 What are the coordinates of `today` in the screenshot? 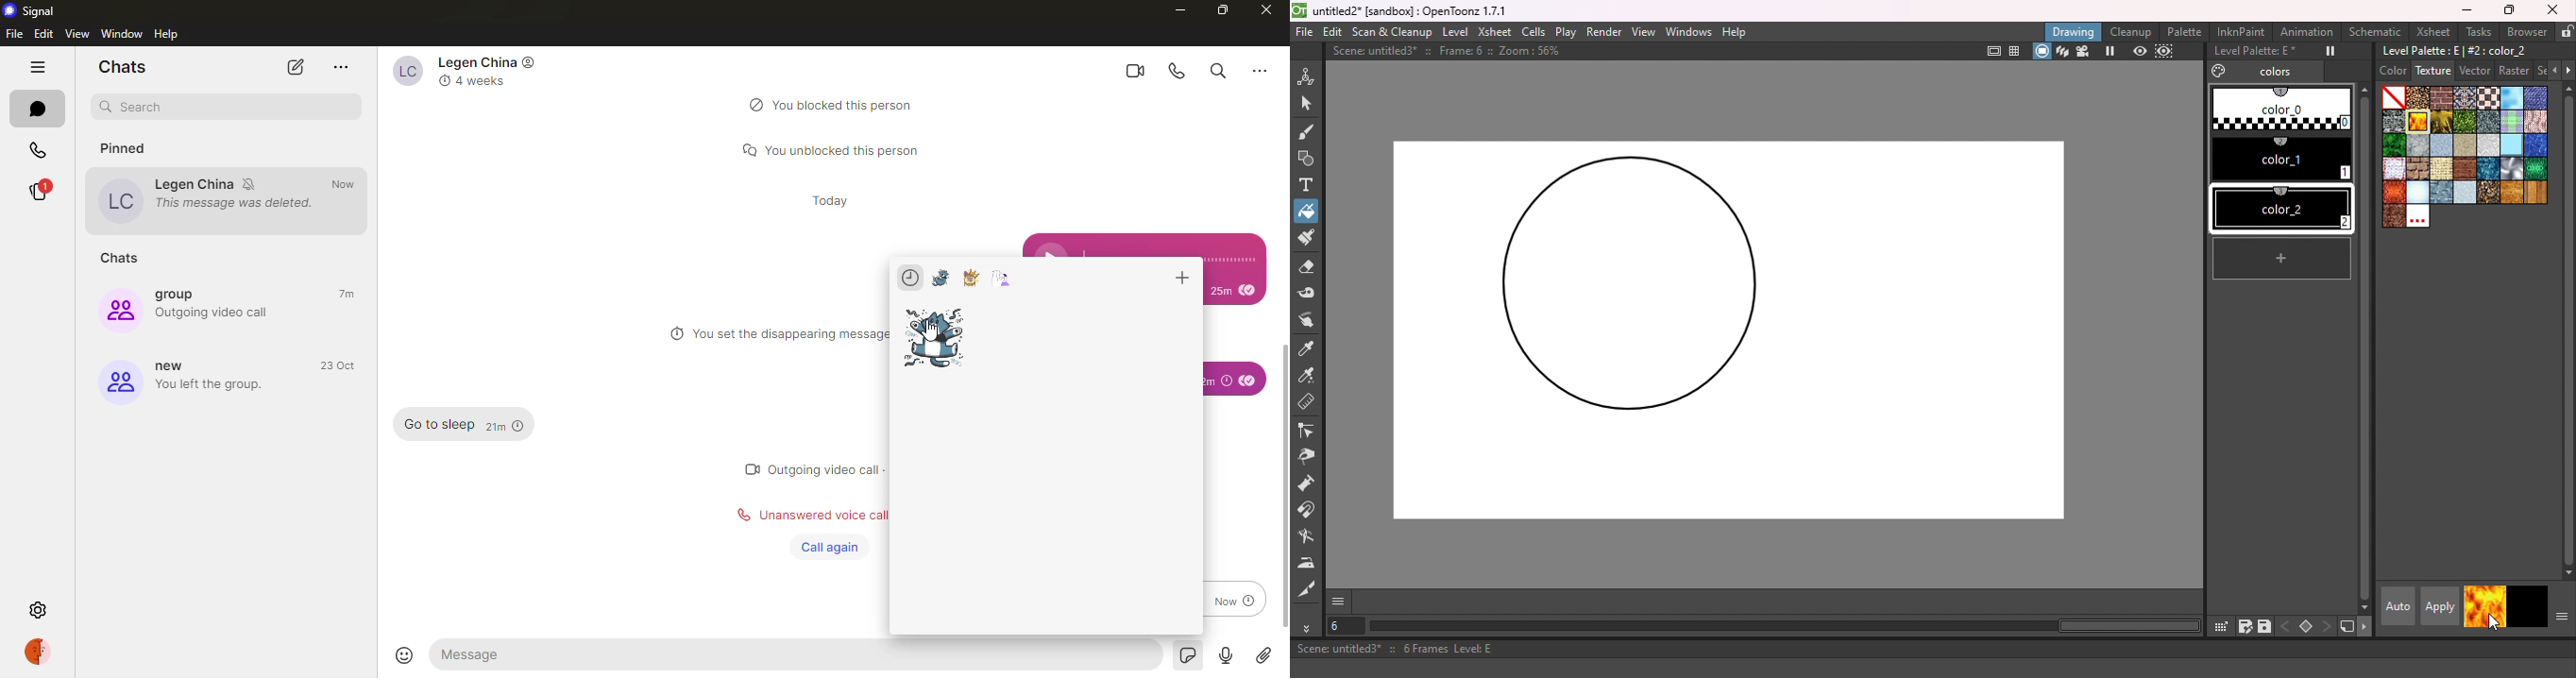 It's located at (833, 199).